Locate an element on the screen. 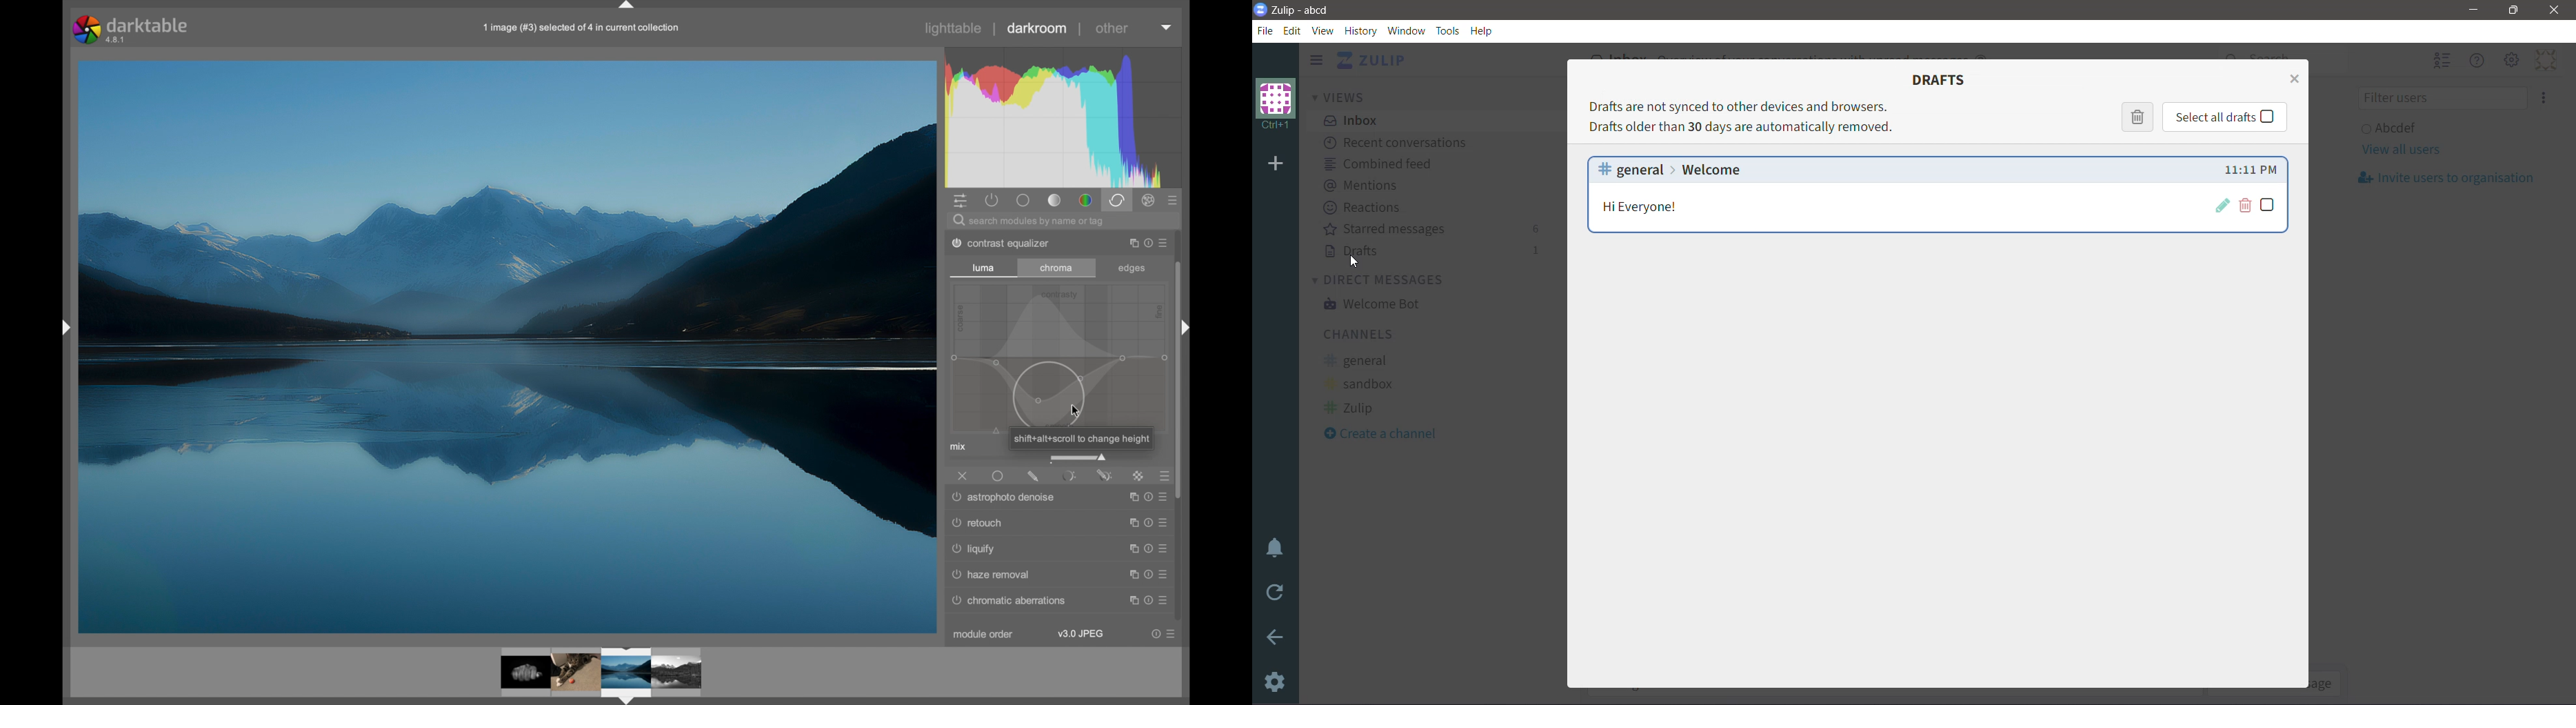 This screenshot has width=2576, height=728. more options is located at coordinates (1163, 634).